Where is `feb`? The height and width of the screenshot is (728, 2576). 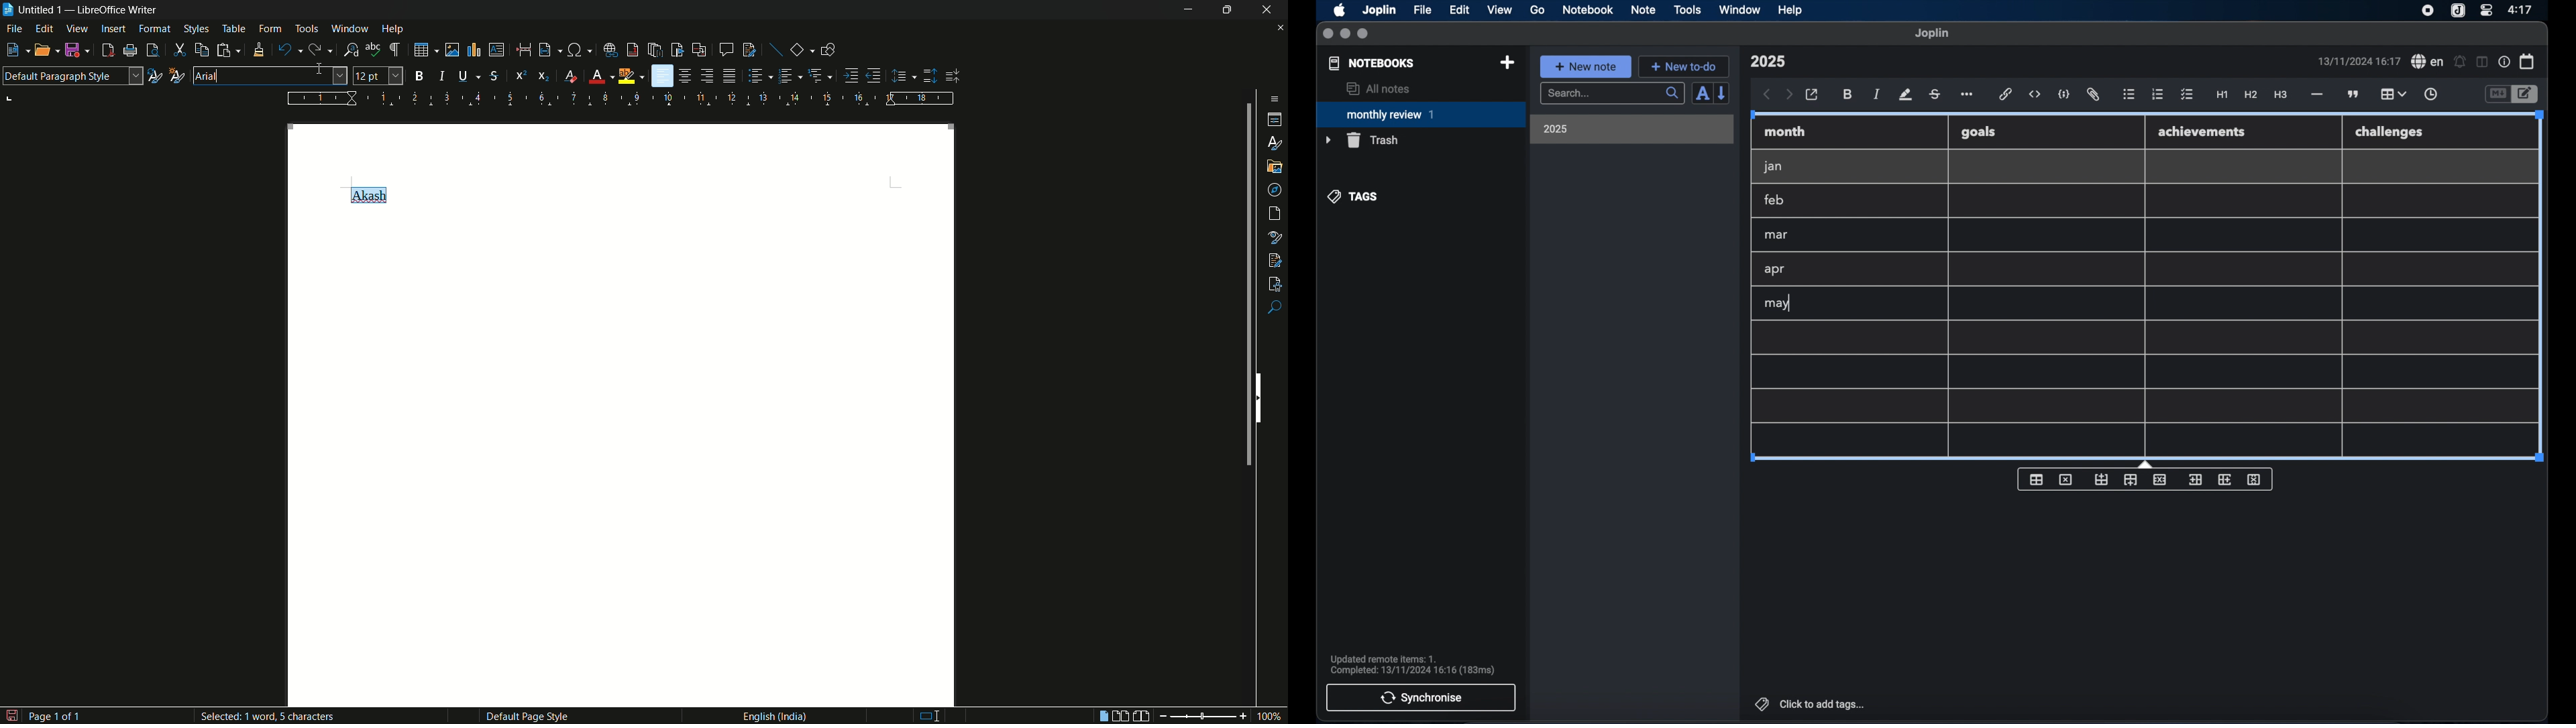 feb is located at coordinates (1775, 200).